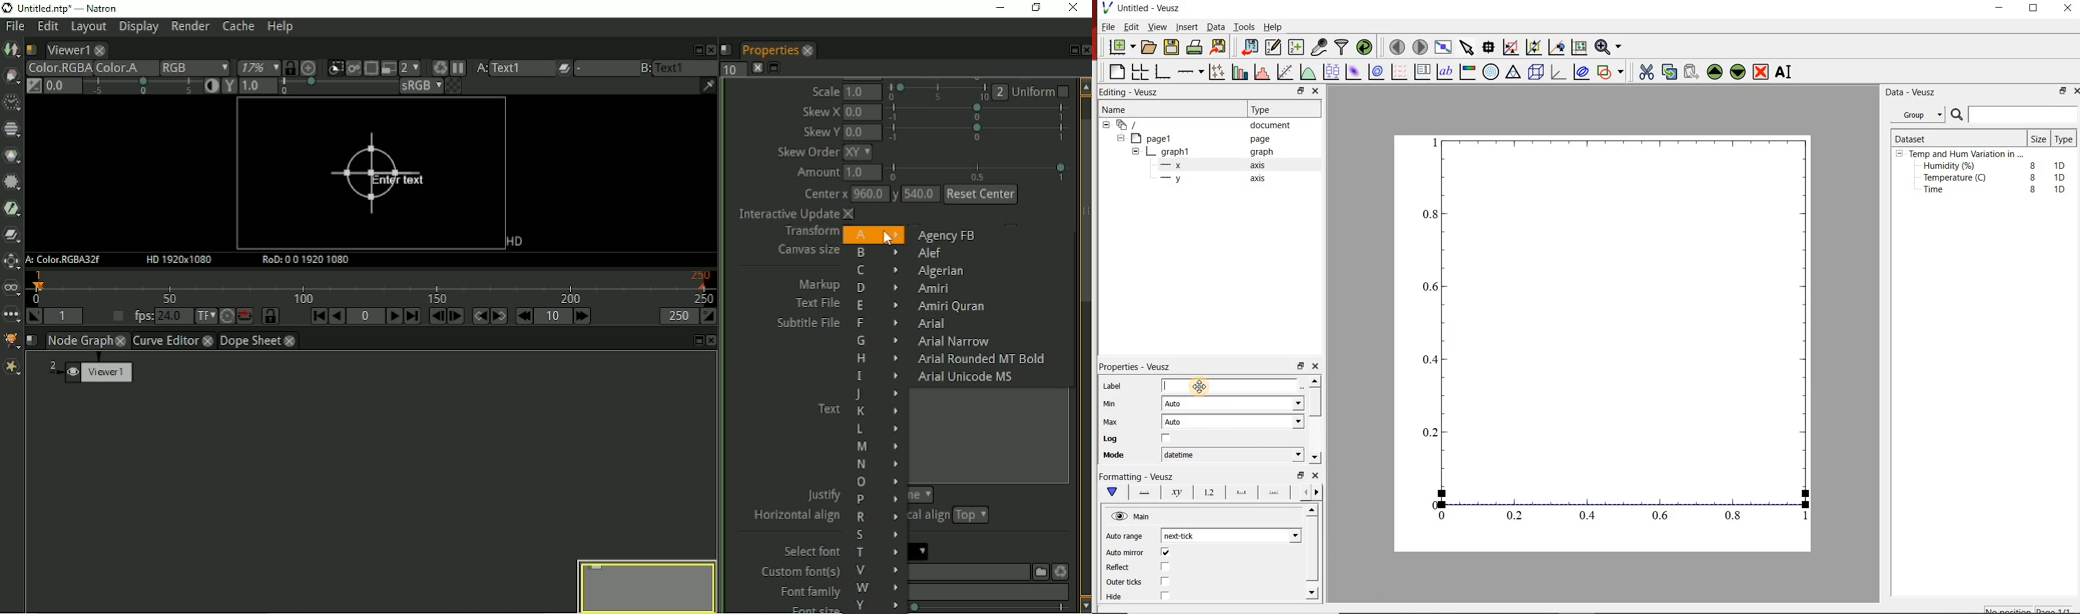  What do you see at coordinates (1899, 155) in the screenshot?
I see `hide sub menu` at bounding box center [1899, 155].